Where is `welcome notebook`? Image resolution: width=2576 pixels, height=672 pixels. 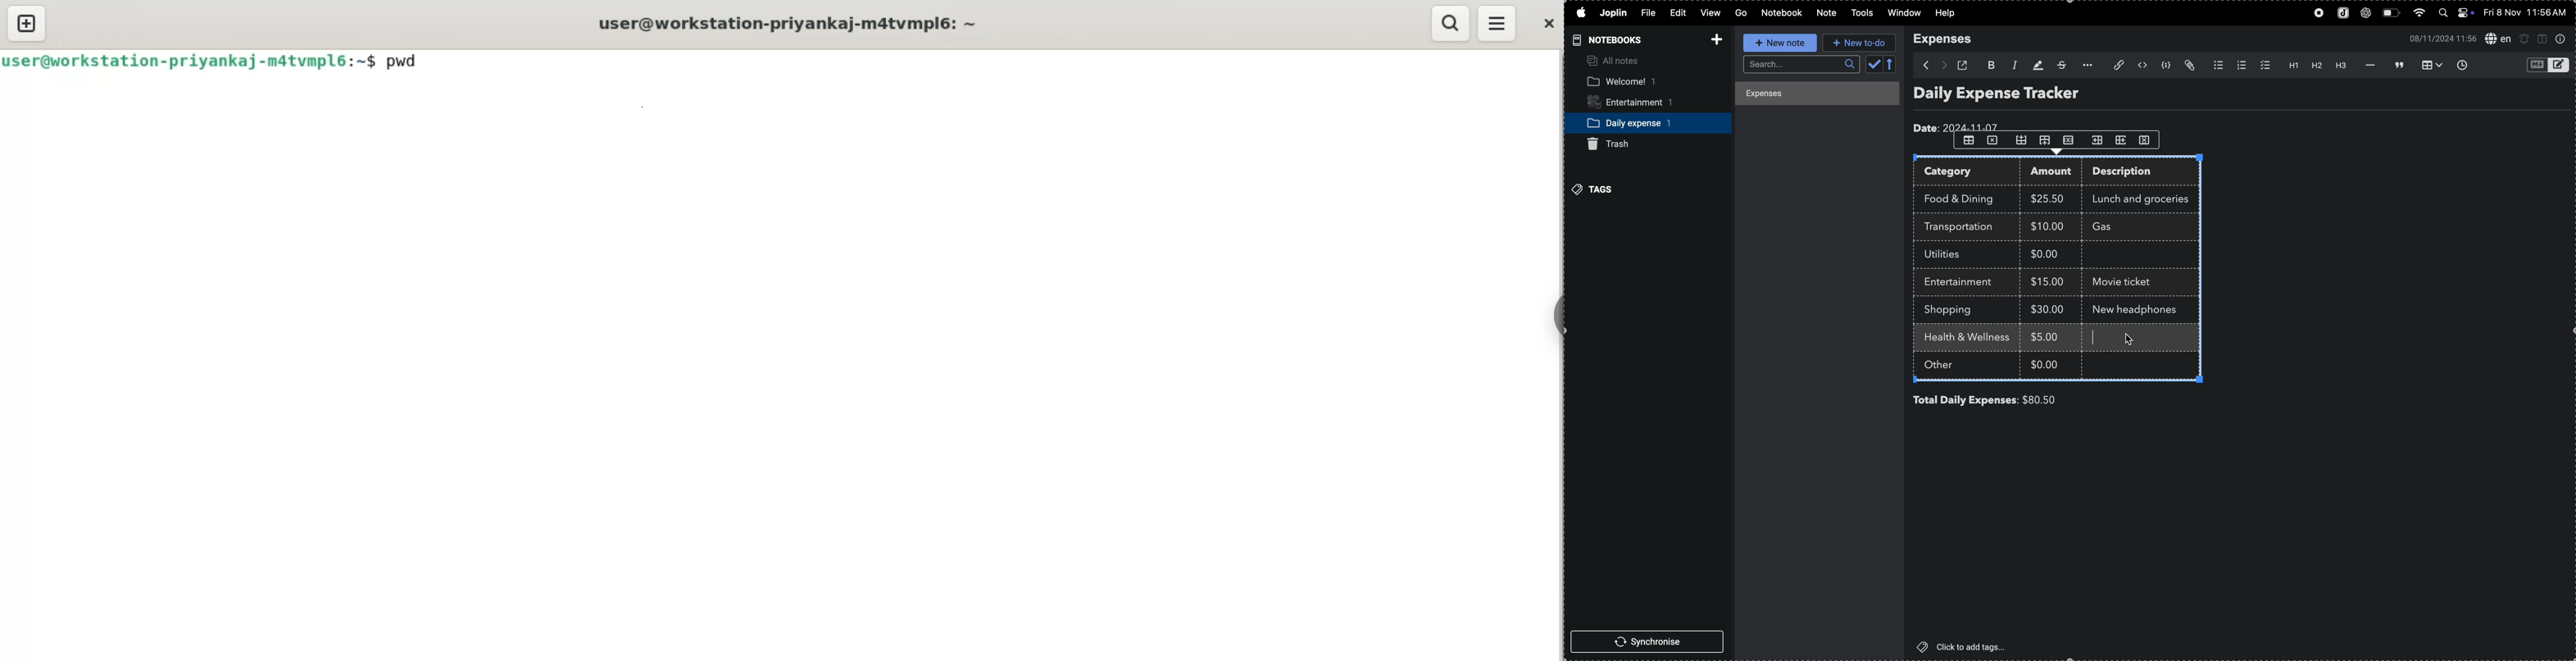 welcome notebook is located at coordinates (1639, 82).